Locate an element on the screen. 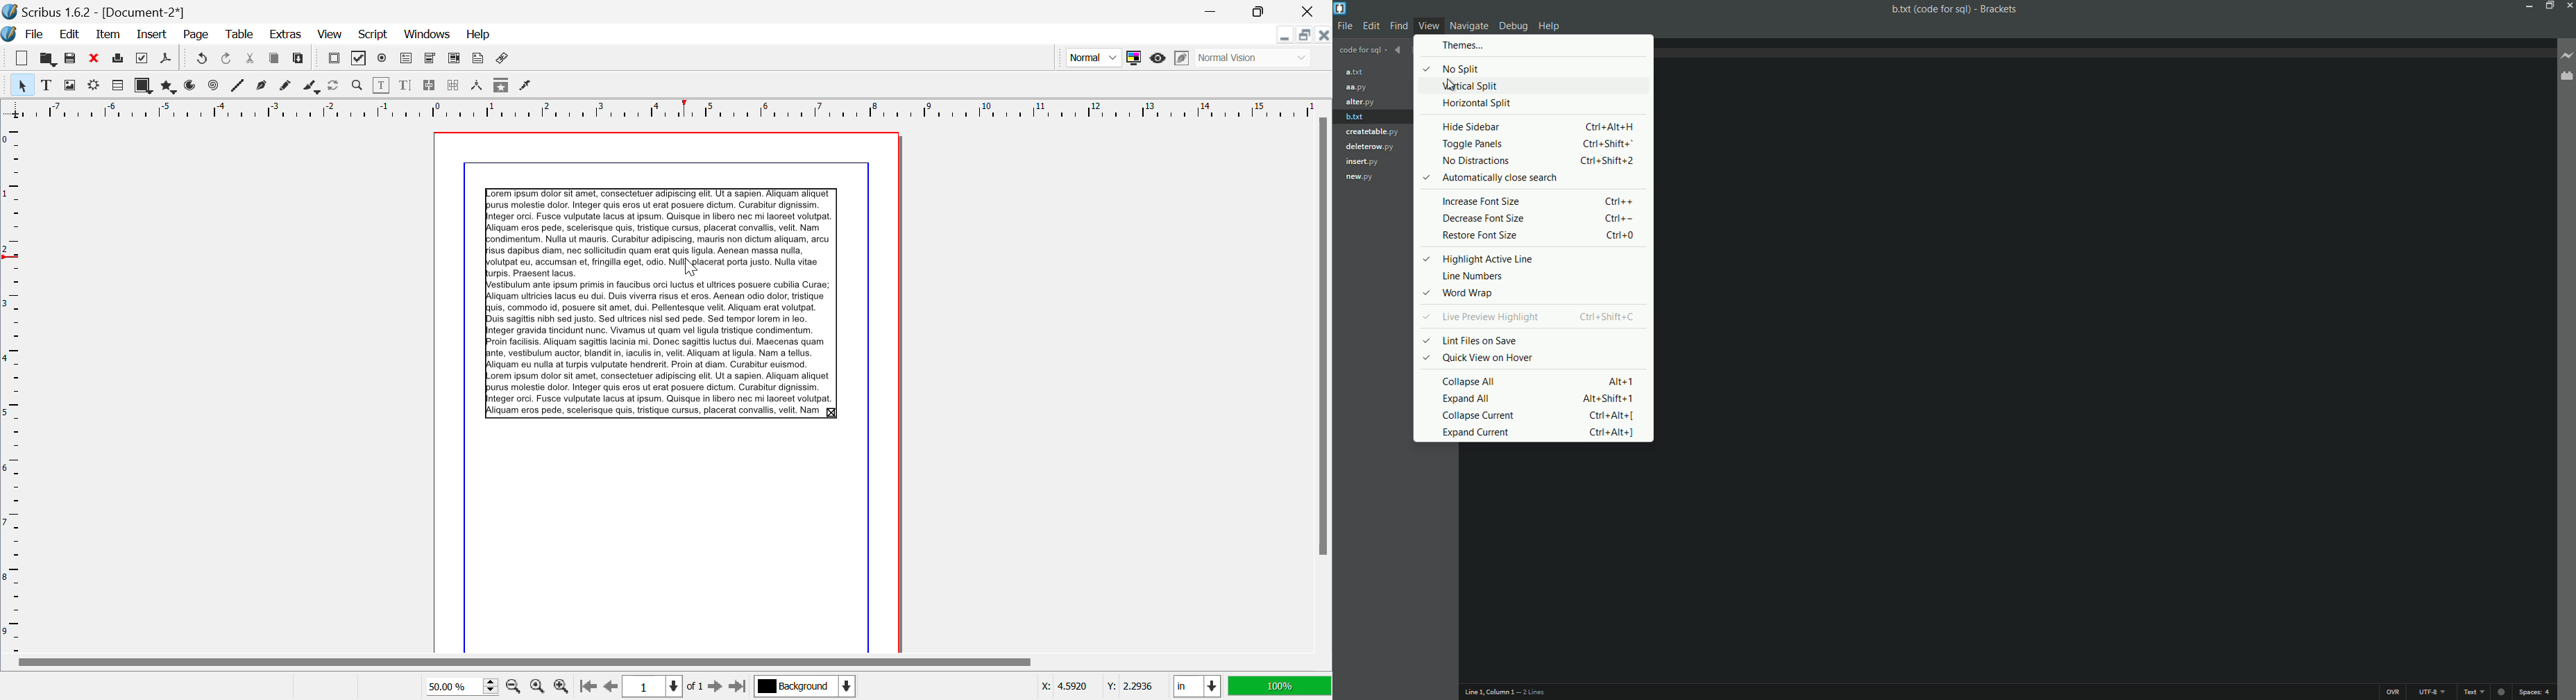  Edit is located at coordinates (67, 35).